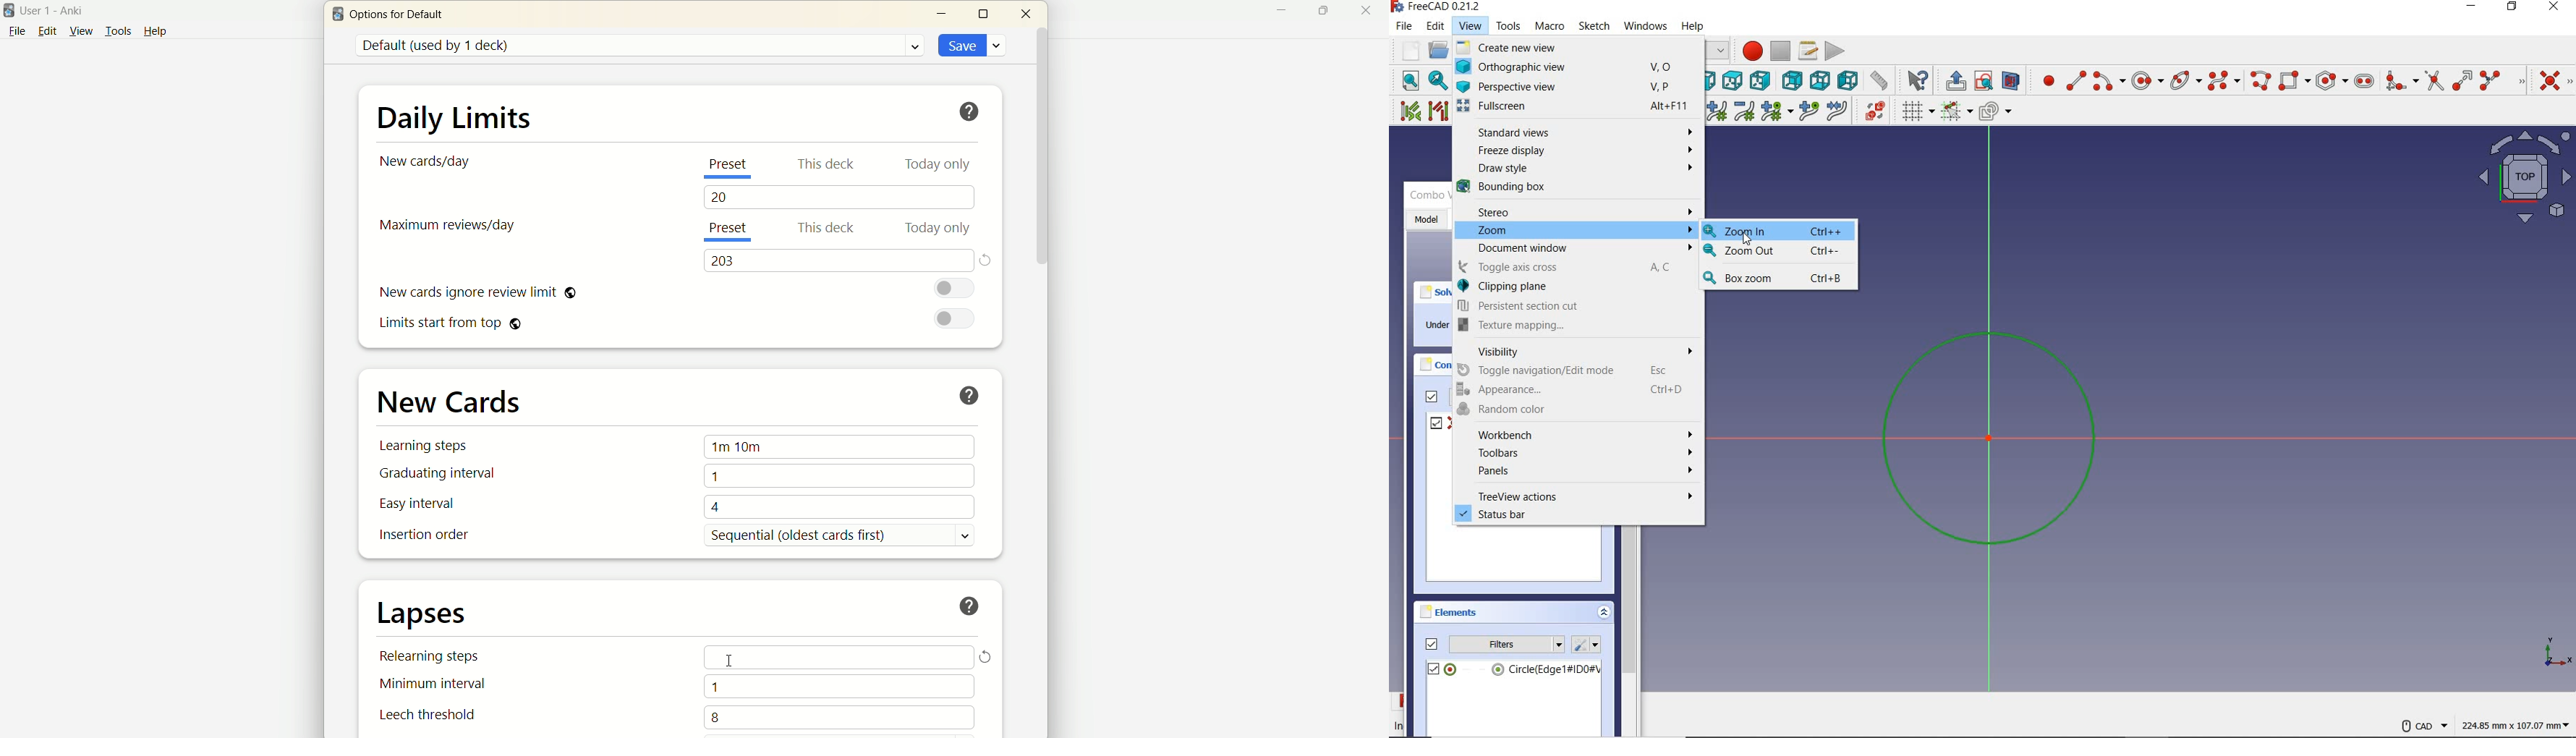  Describe the element at coordinates (427, 445) in the screenshot. I see `learning steps` at that location.